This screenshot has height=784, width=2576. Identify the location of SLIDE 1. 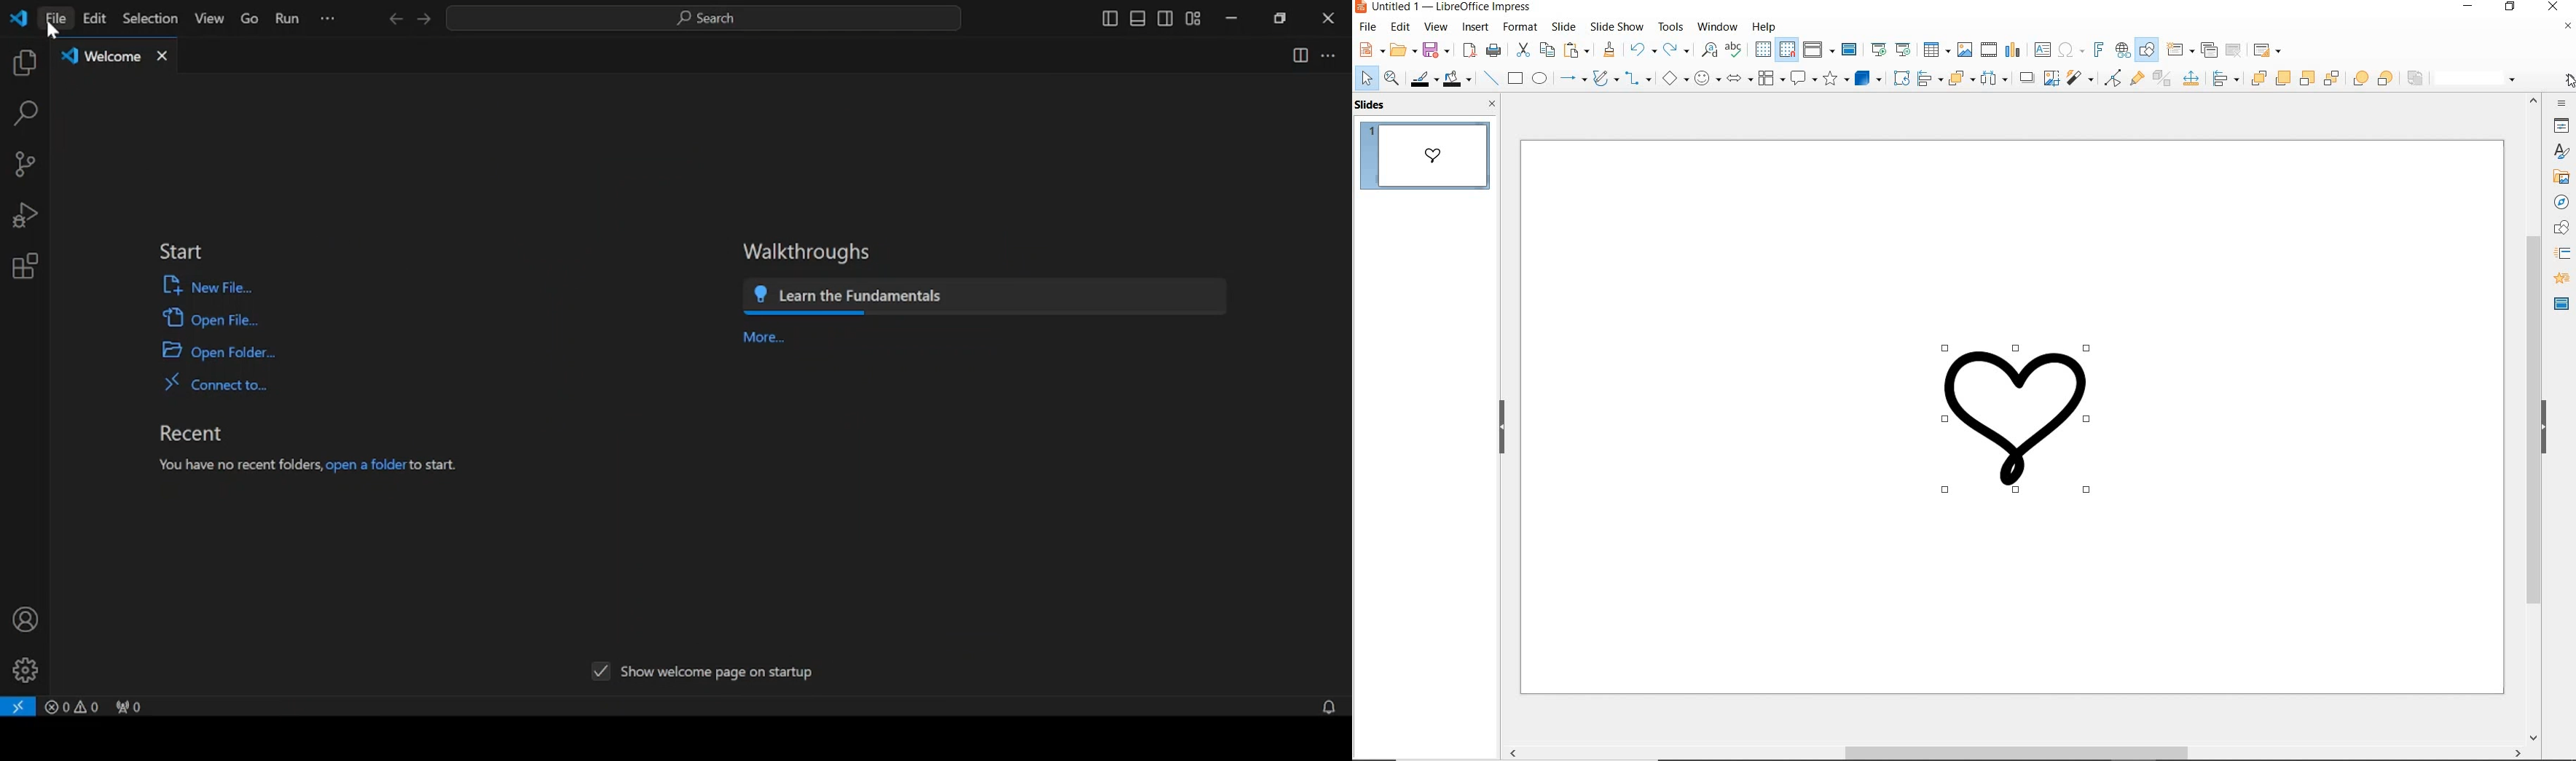
(1429, 158).